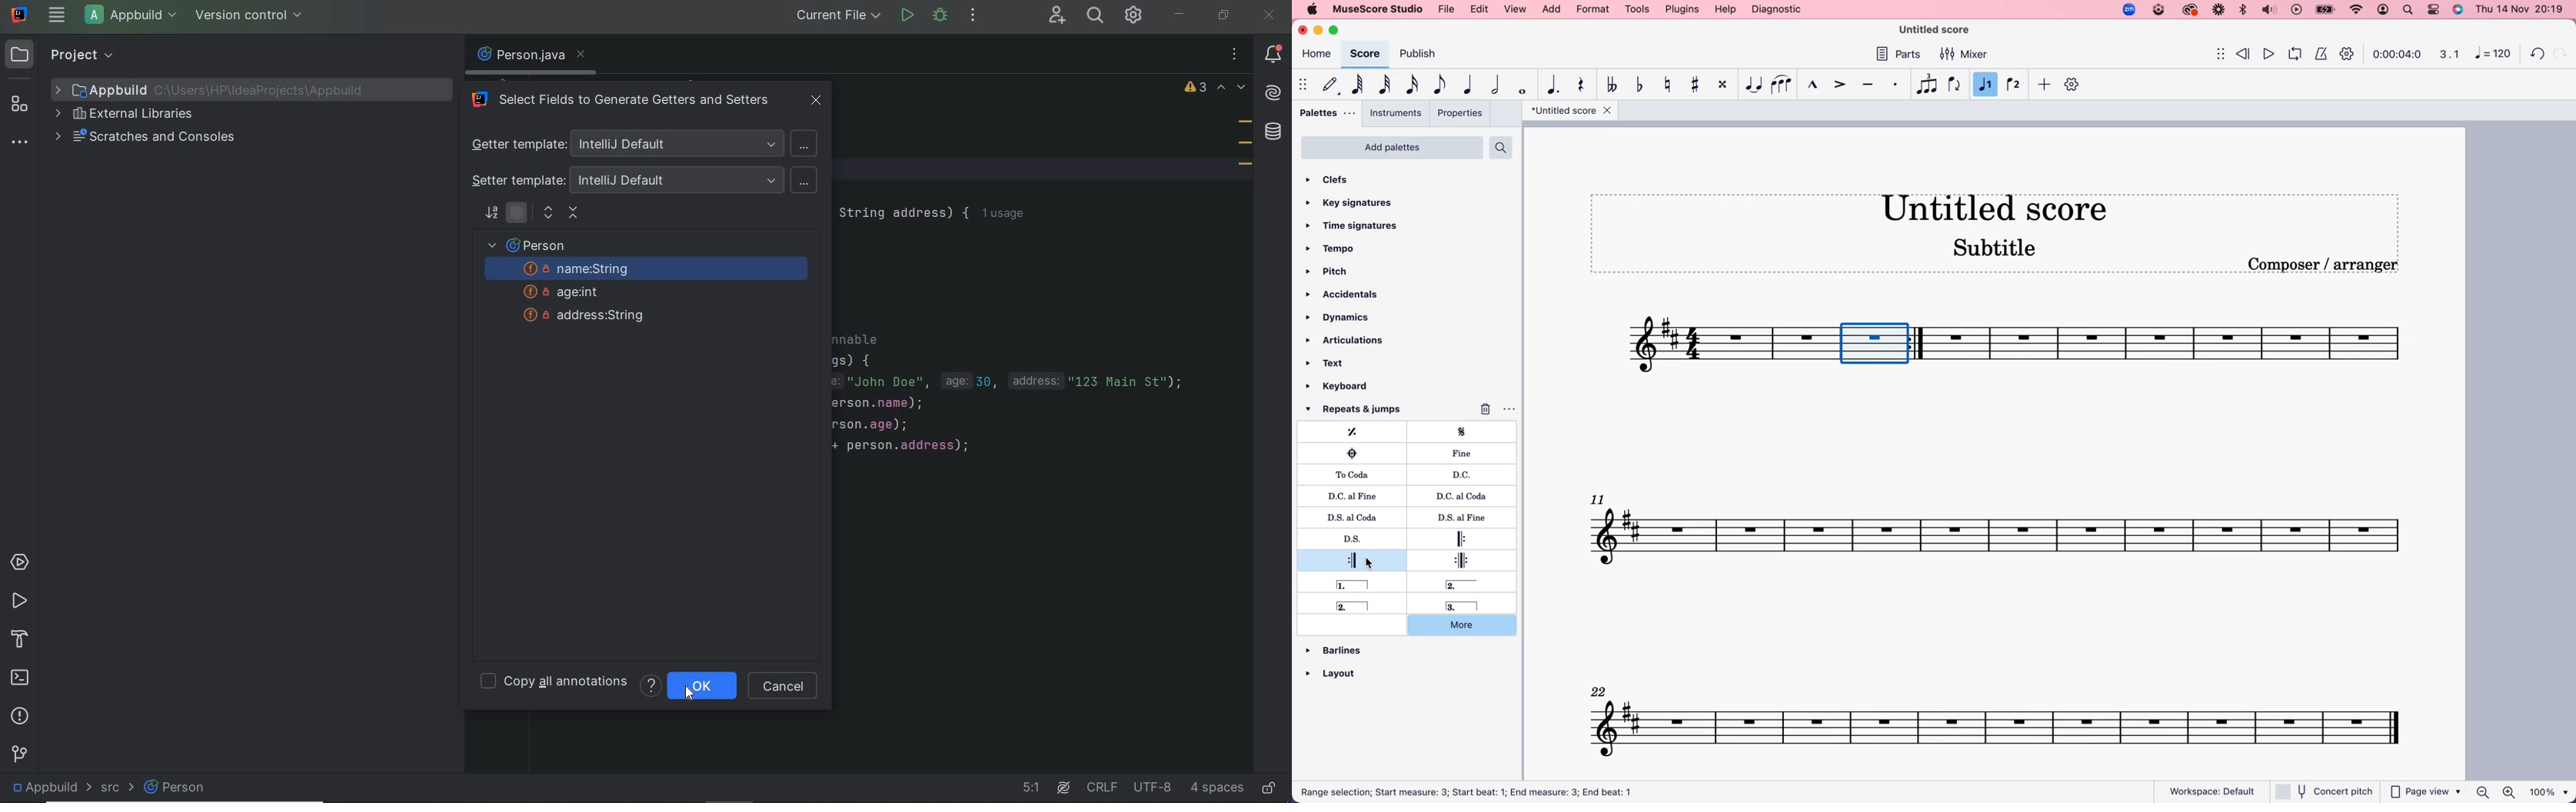 This screenshot has width=2576, height=812. I want to click on run/debug configurations: current file, so click(838, 15).